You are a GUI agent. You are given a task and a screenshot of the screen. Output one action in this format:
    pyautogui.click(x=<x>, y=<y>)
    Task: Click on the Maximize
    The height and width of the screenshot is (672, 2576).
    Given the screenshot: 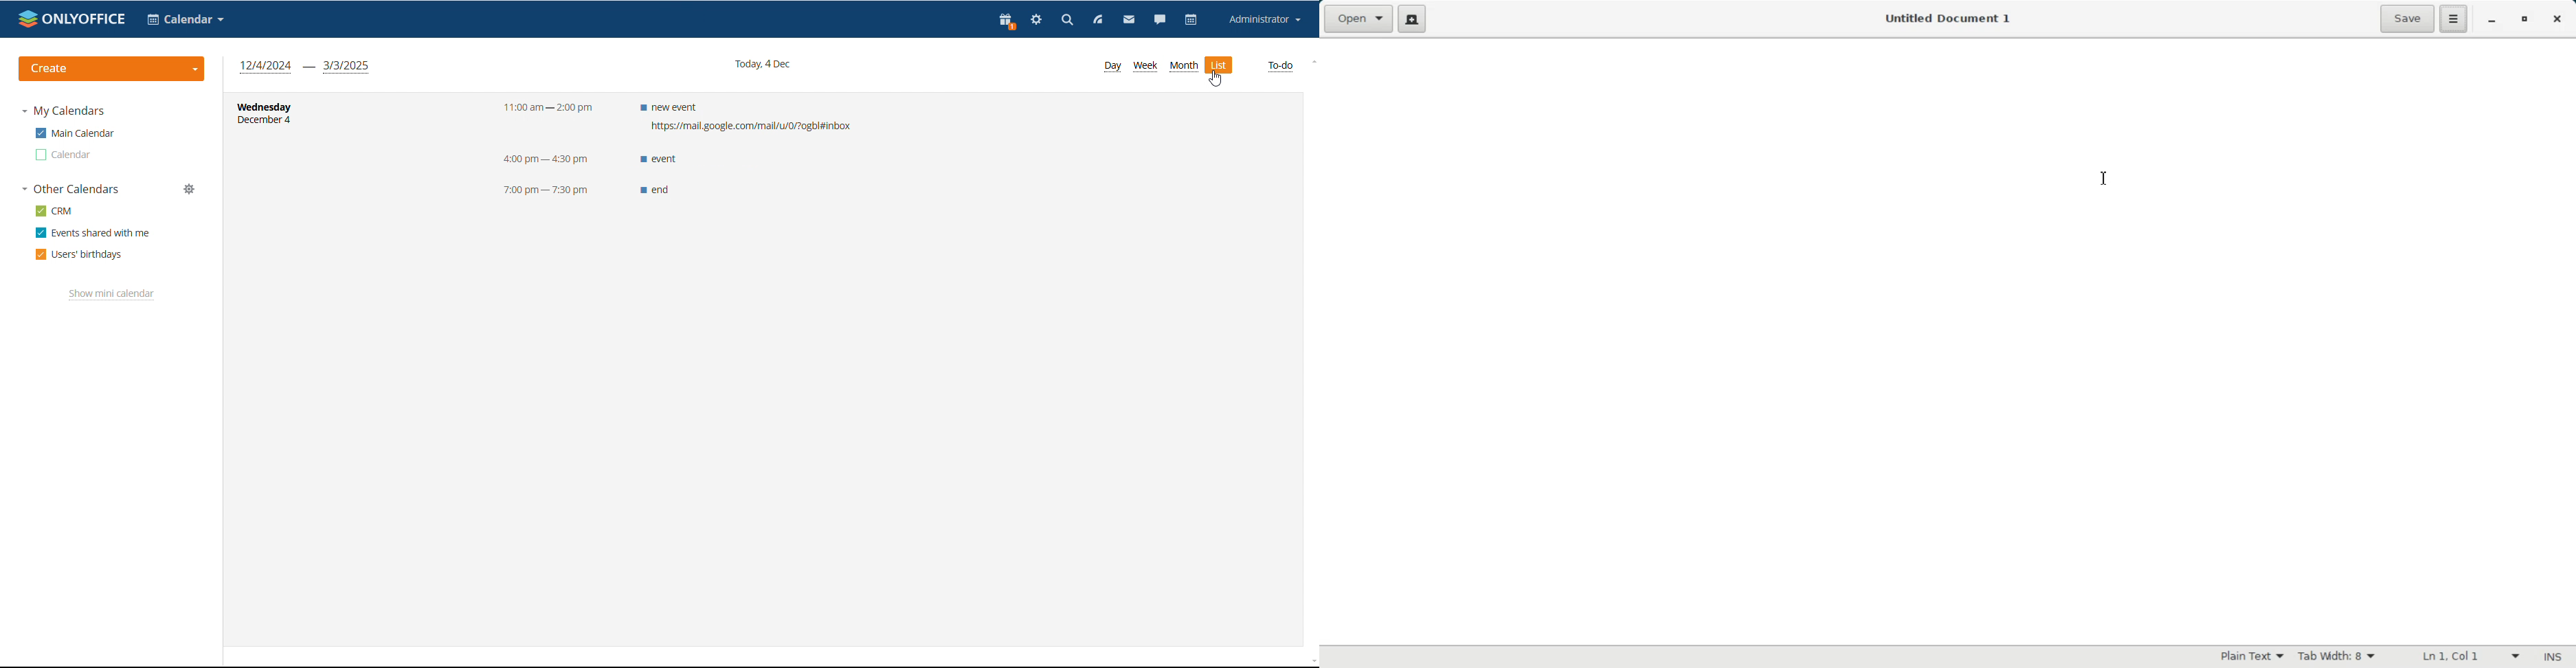 What is the action you would take?
    pyautogui.click(x=2524, y=20)
    